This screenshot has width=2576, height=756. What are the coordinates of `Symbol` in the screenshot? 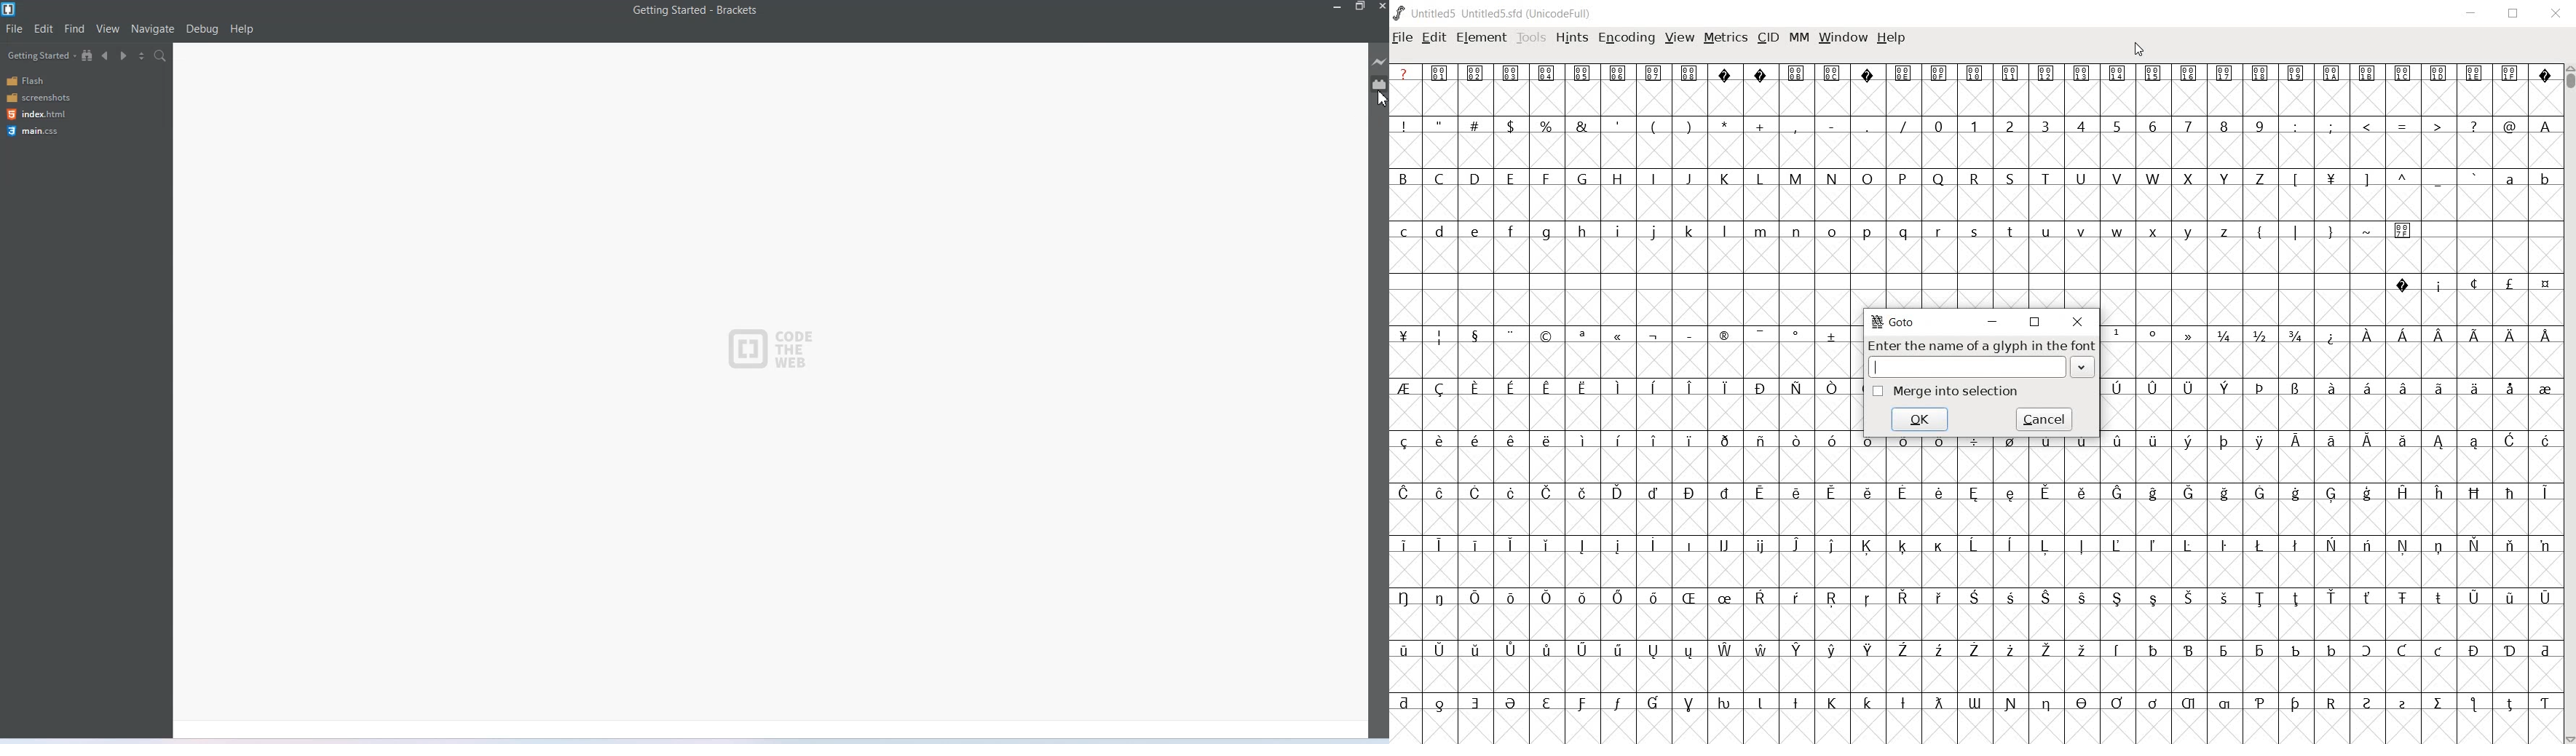 It's located at (2190, 705).